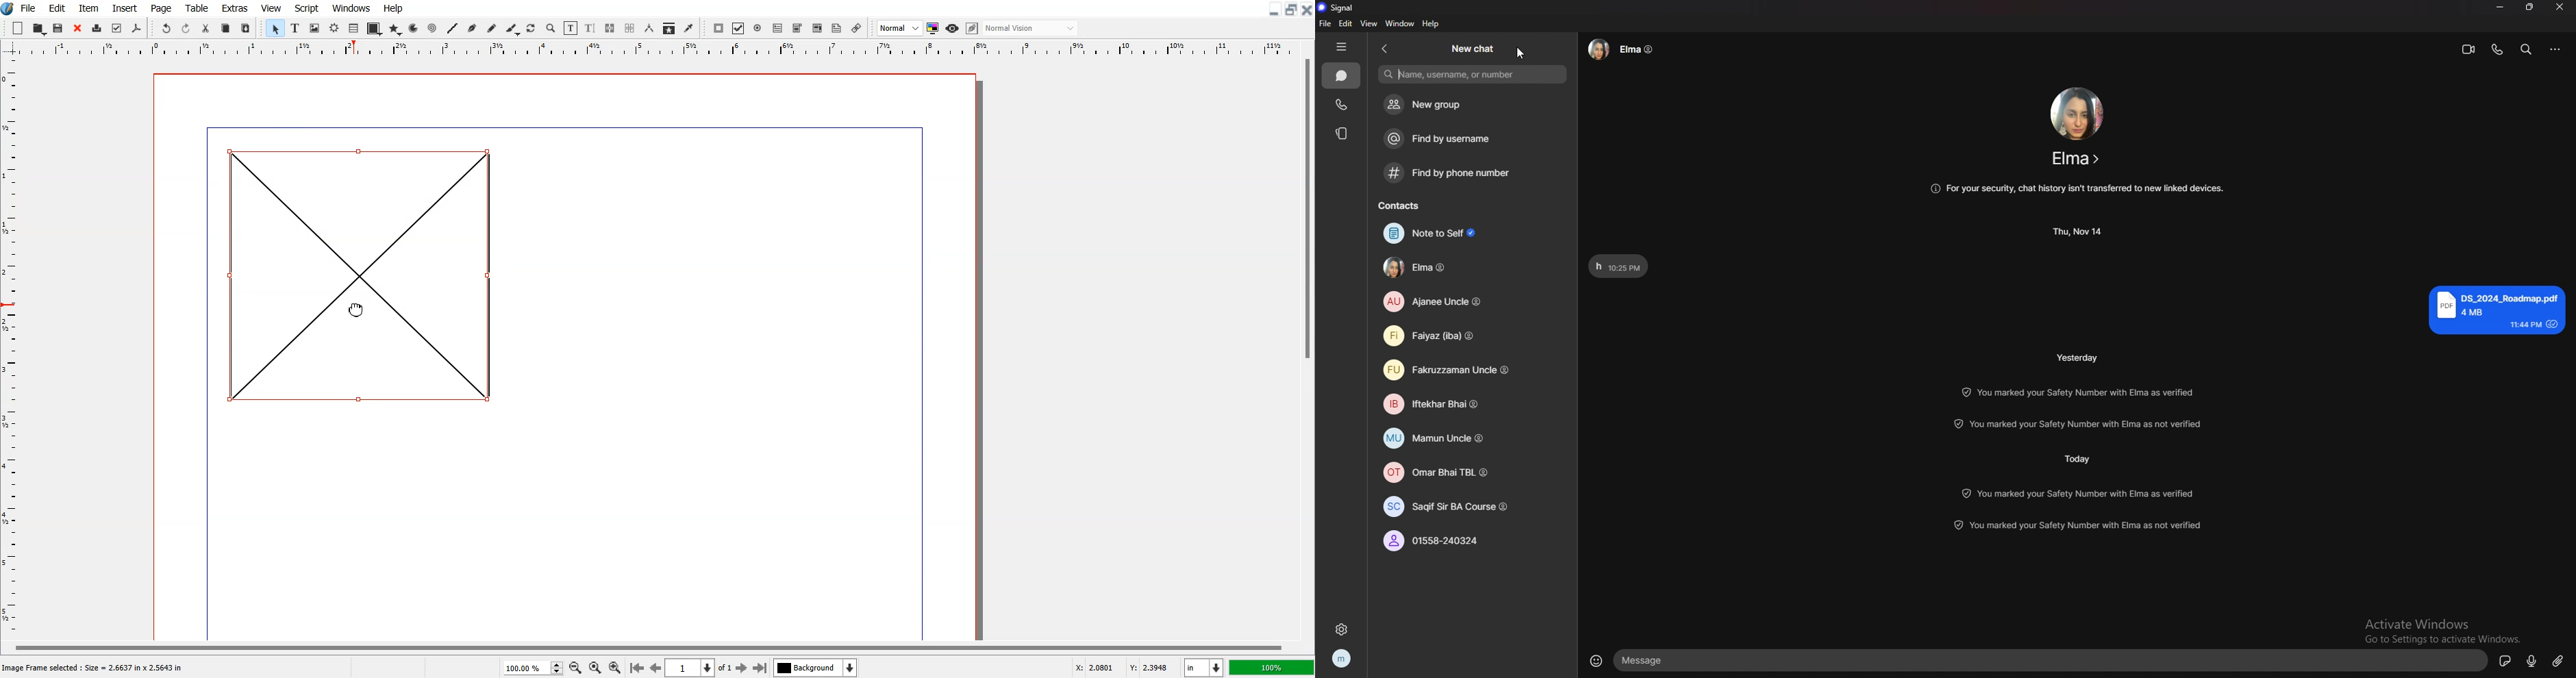 The width and height of the screenshot is (2576, 700). I want to click on Eye Dropper, so click(688, 28).